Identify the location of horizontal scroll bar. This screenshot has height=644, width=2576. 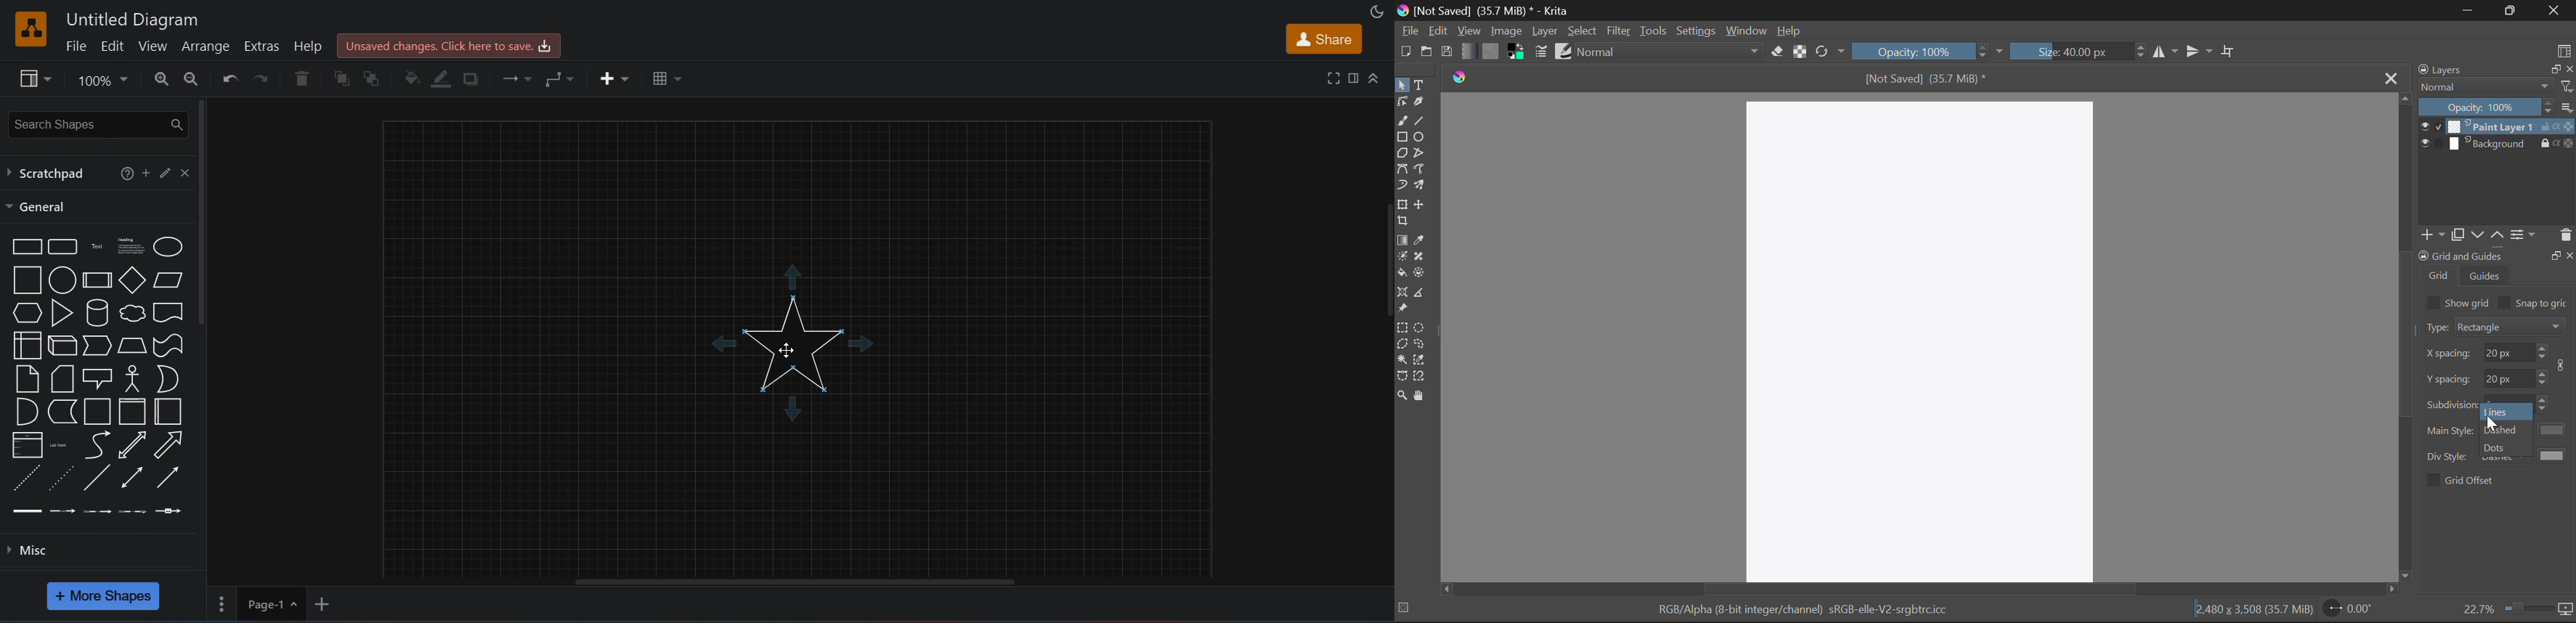
(800, 585).